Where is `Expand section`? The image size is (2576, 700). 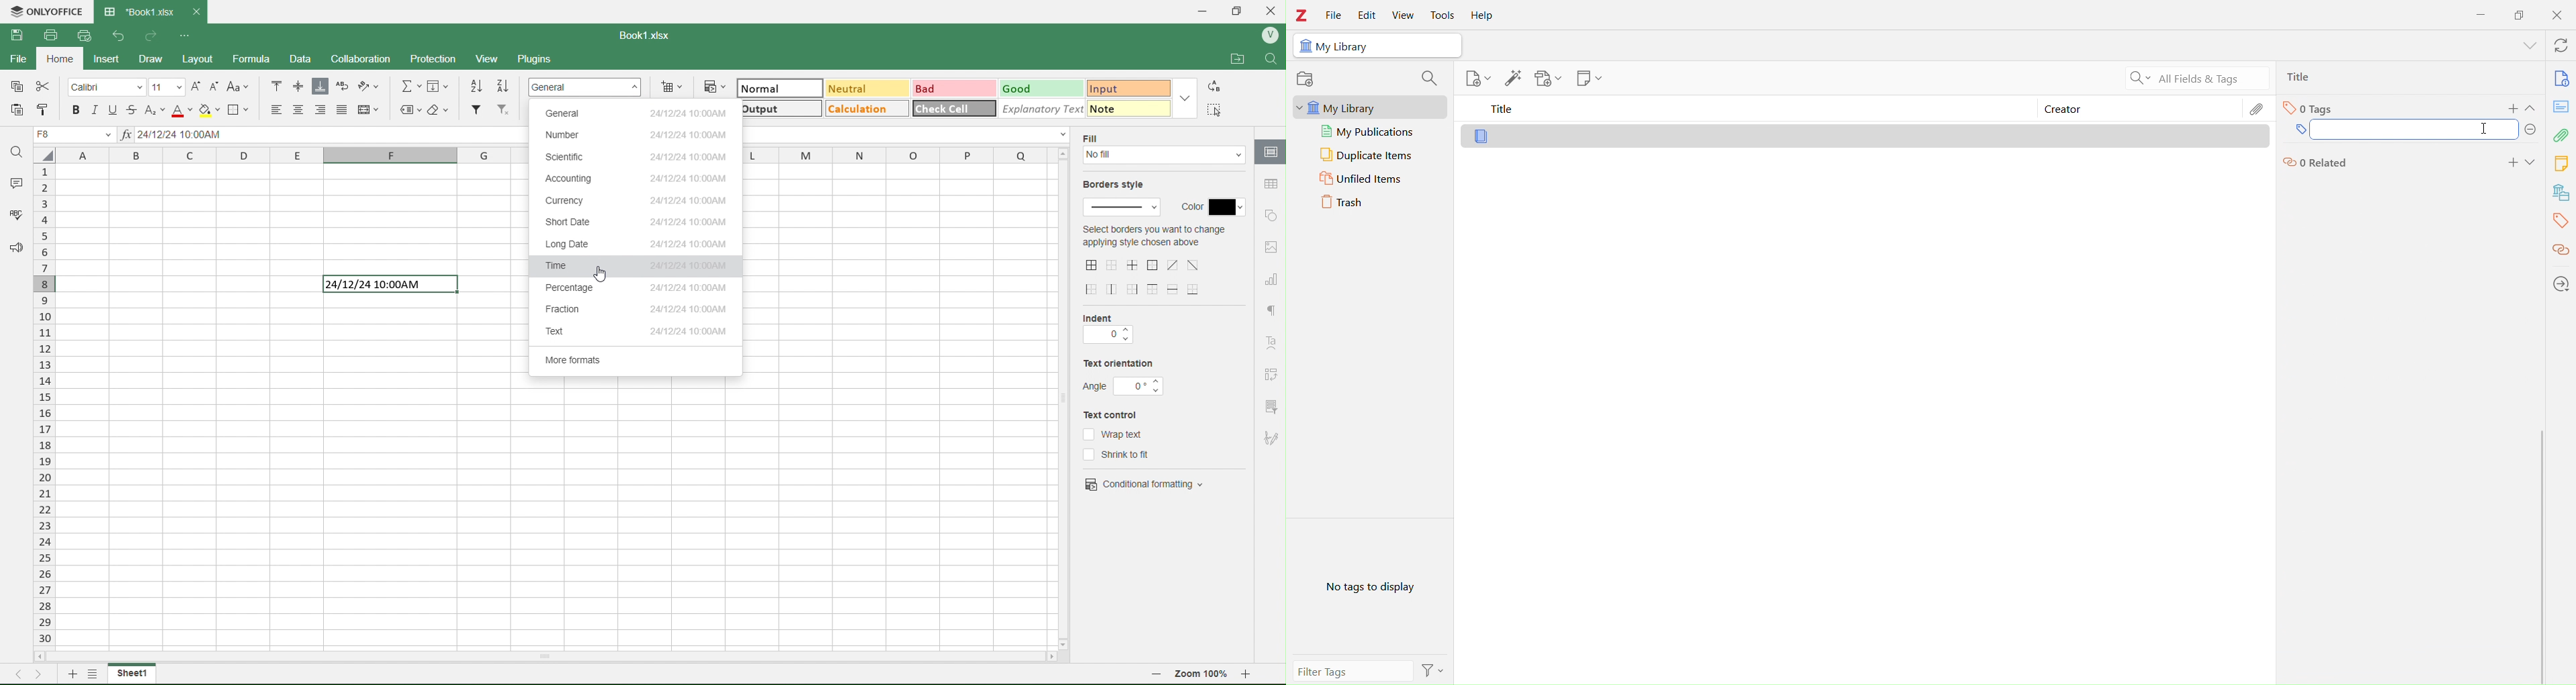 Expand section is located at coordinates (2533, 113).